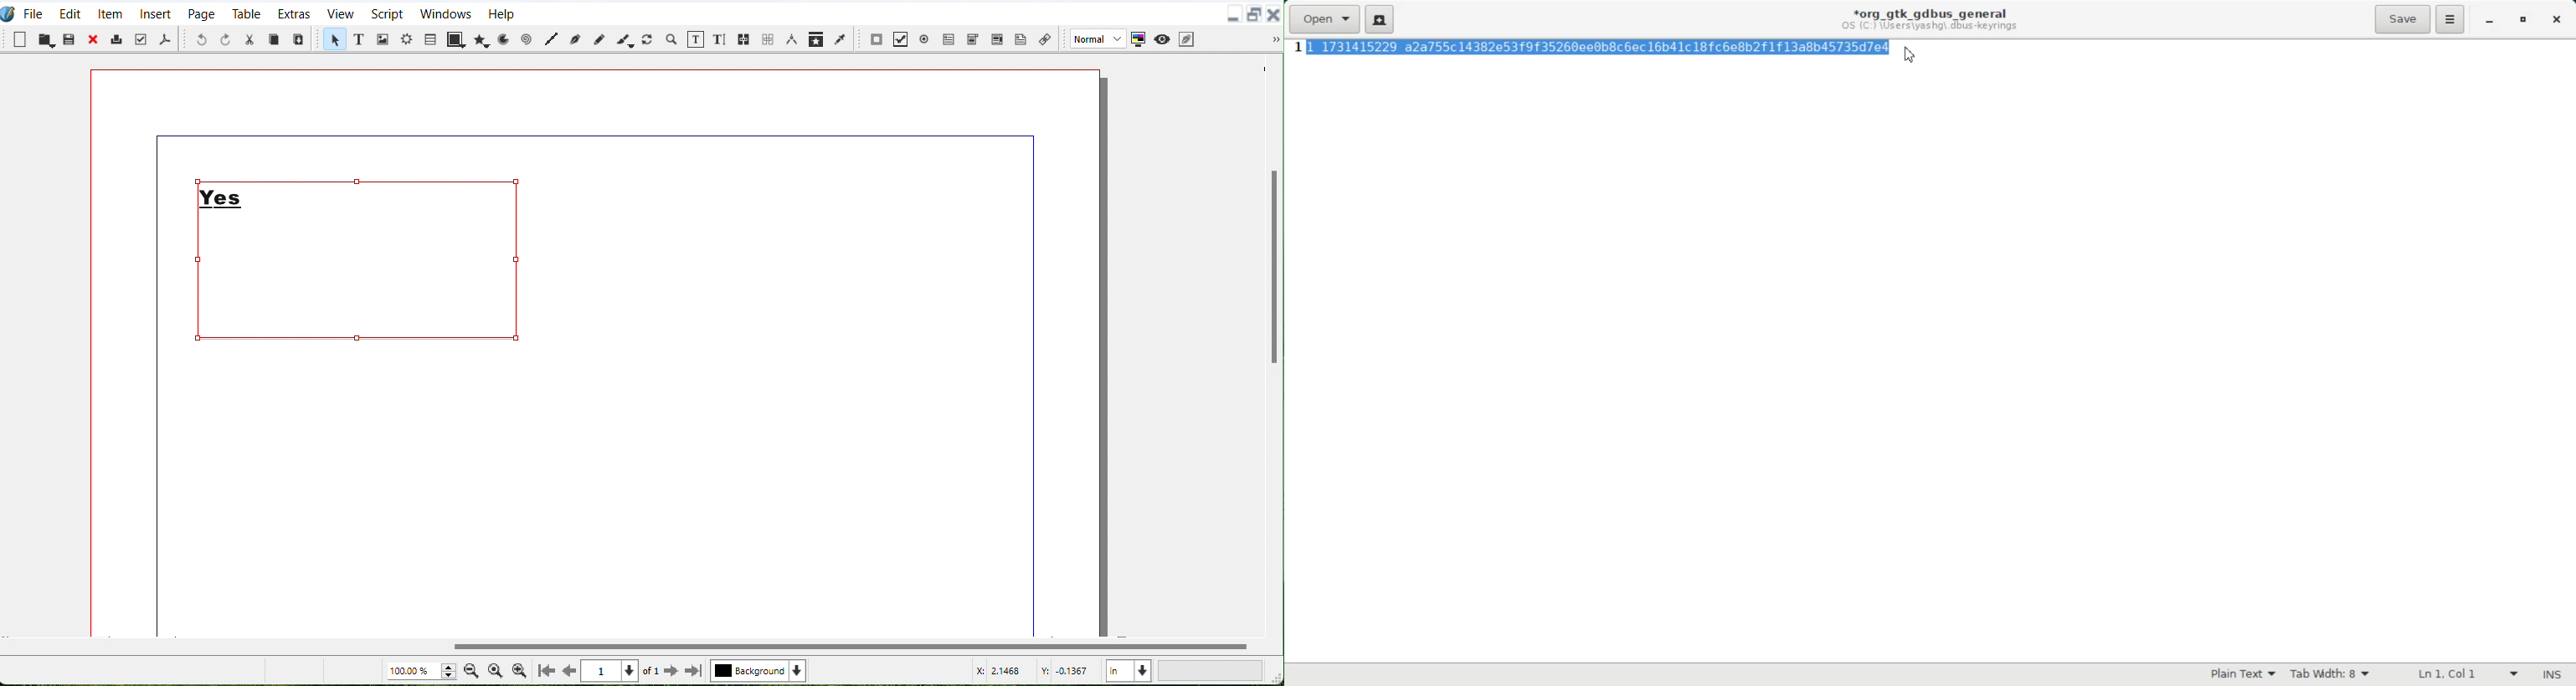 The height and width of the screenshot is (700, 2576). What do you see at coordinates (430, 38) in the screenshot?
I see `Table` at bounding box center [430, 38].